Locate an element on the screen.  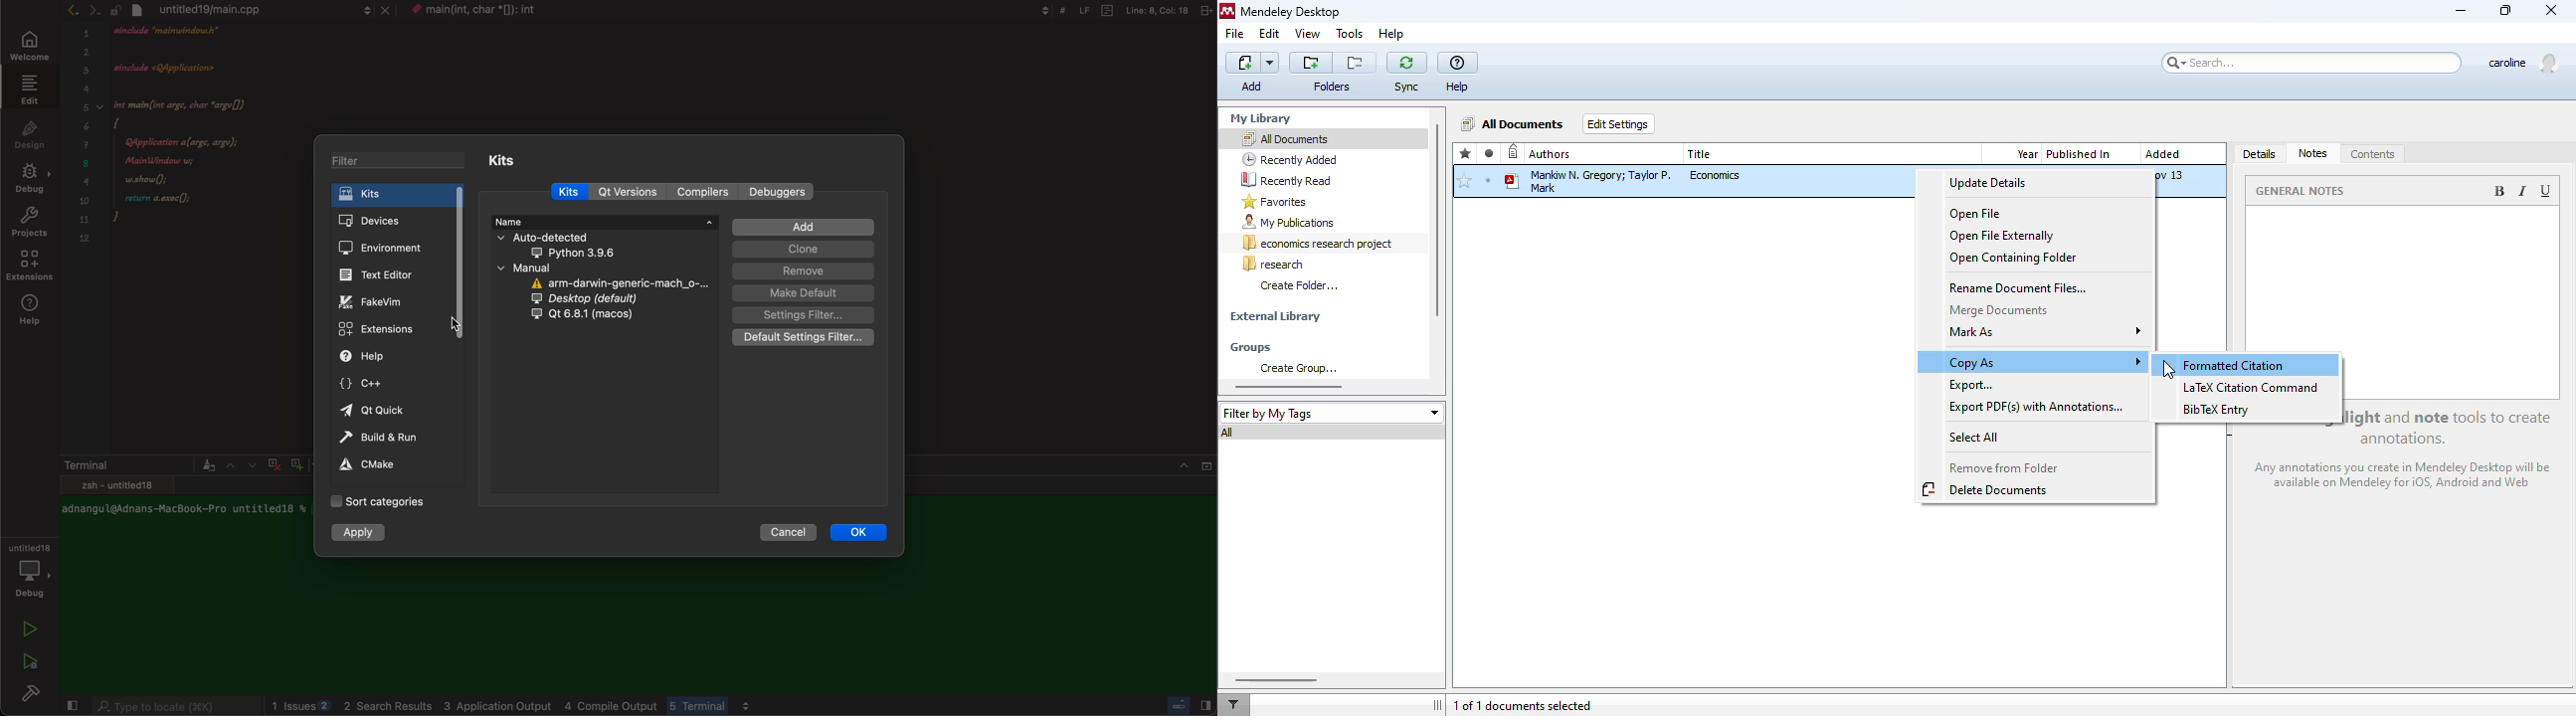
edit is located at coordinates (1269, 33).